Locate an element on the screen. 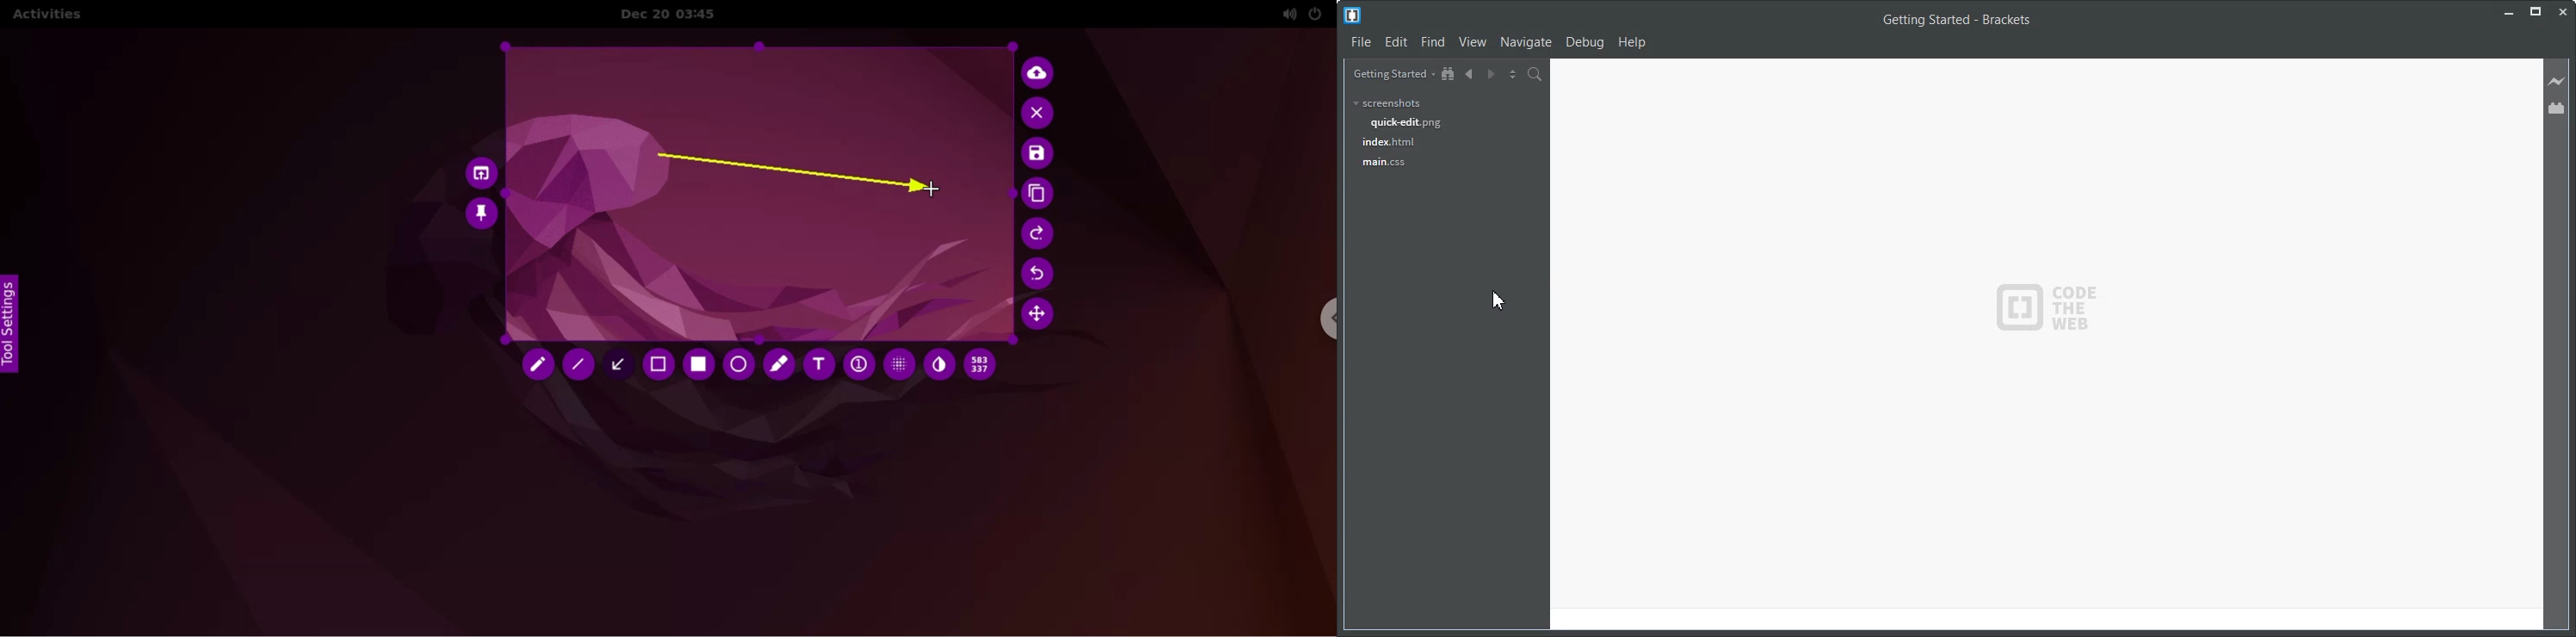 This screenshot has width=2576, height=644. inverter tool is located at coordinates (939, 365).